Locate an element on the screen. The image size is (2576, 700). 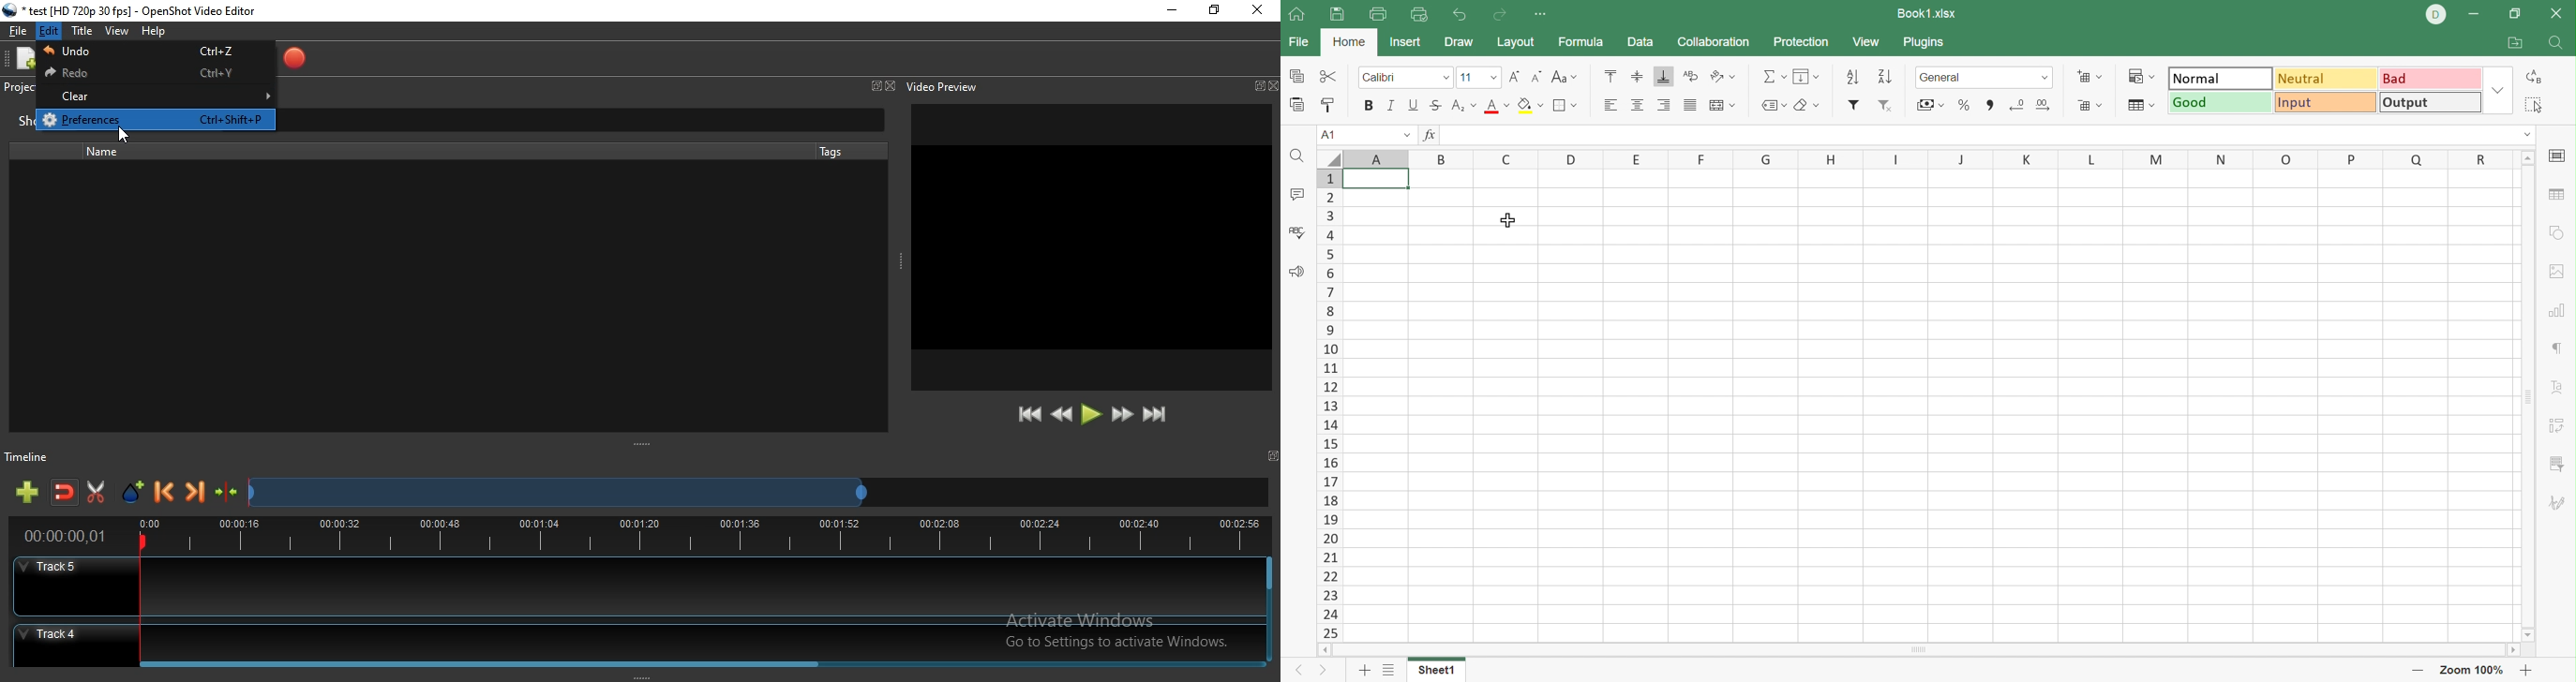
Format as table template is located at coordinates (2142, 106).